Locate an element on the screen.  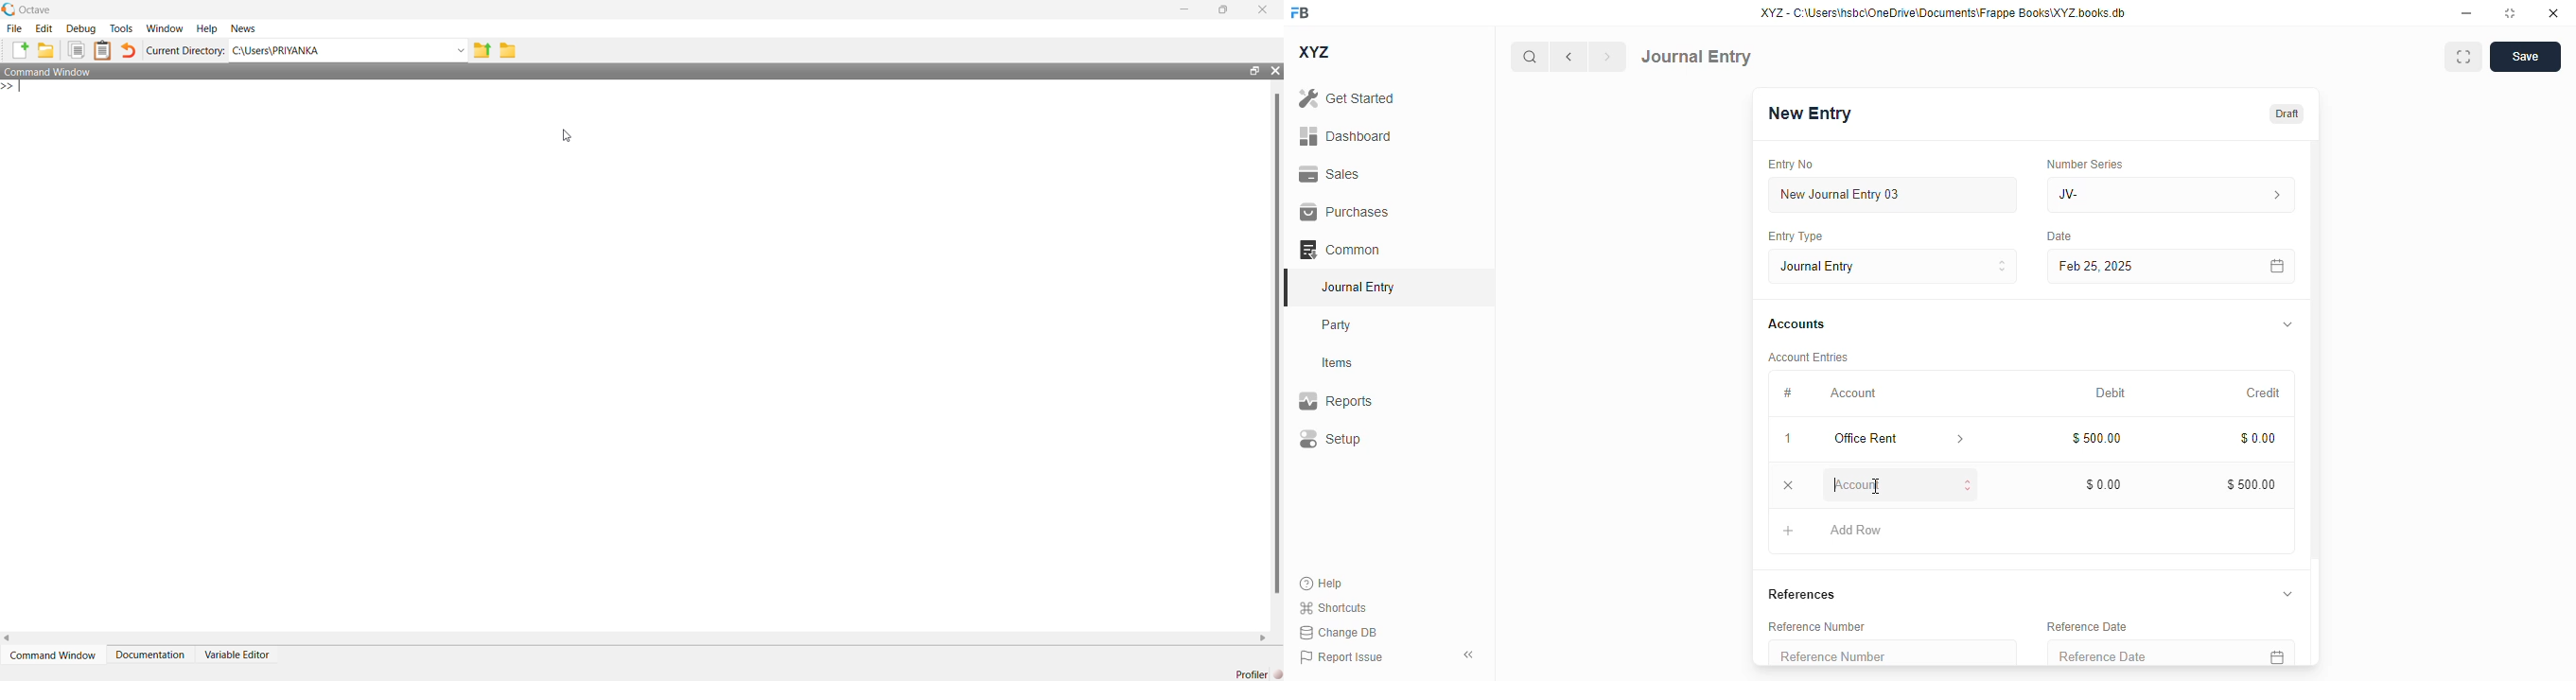
number series is located at coordinates (2084, 164).